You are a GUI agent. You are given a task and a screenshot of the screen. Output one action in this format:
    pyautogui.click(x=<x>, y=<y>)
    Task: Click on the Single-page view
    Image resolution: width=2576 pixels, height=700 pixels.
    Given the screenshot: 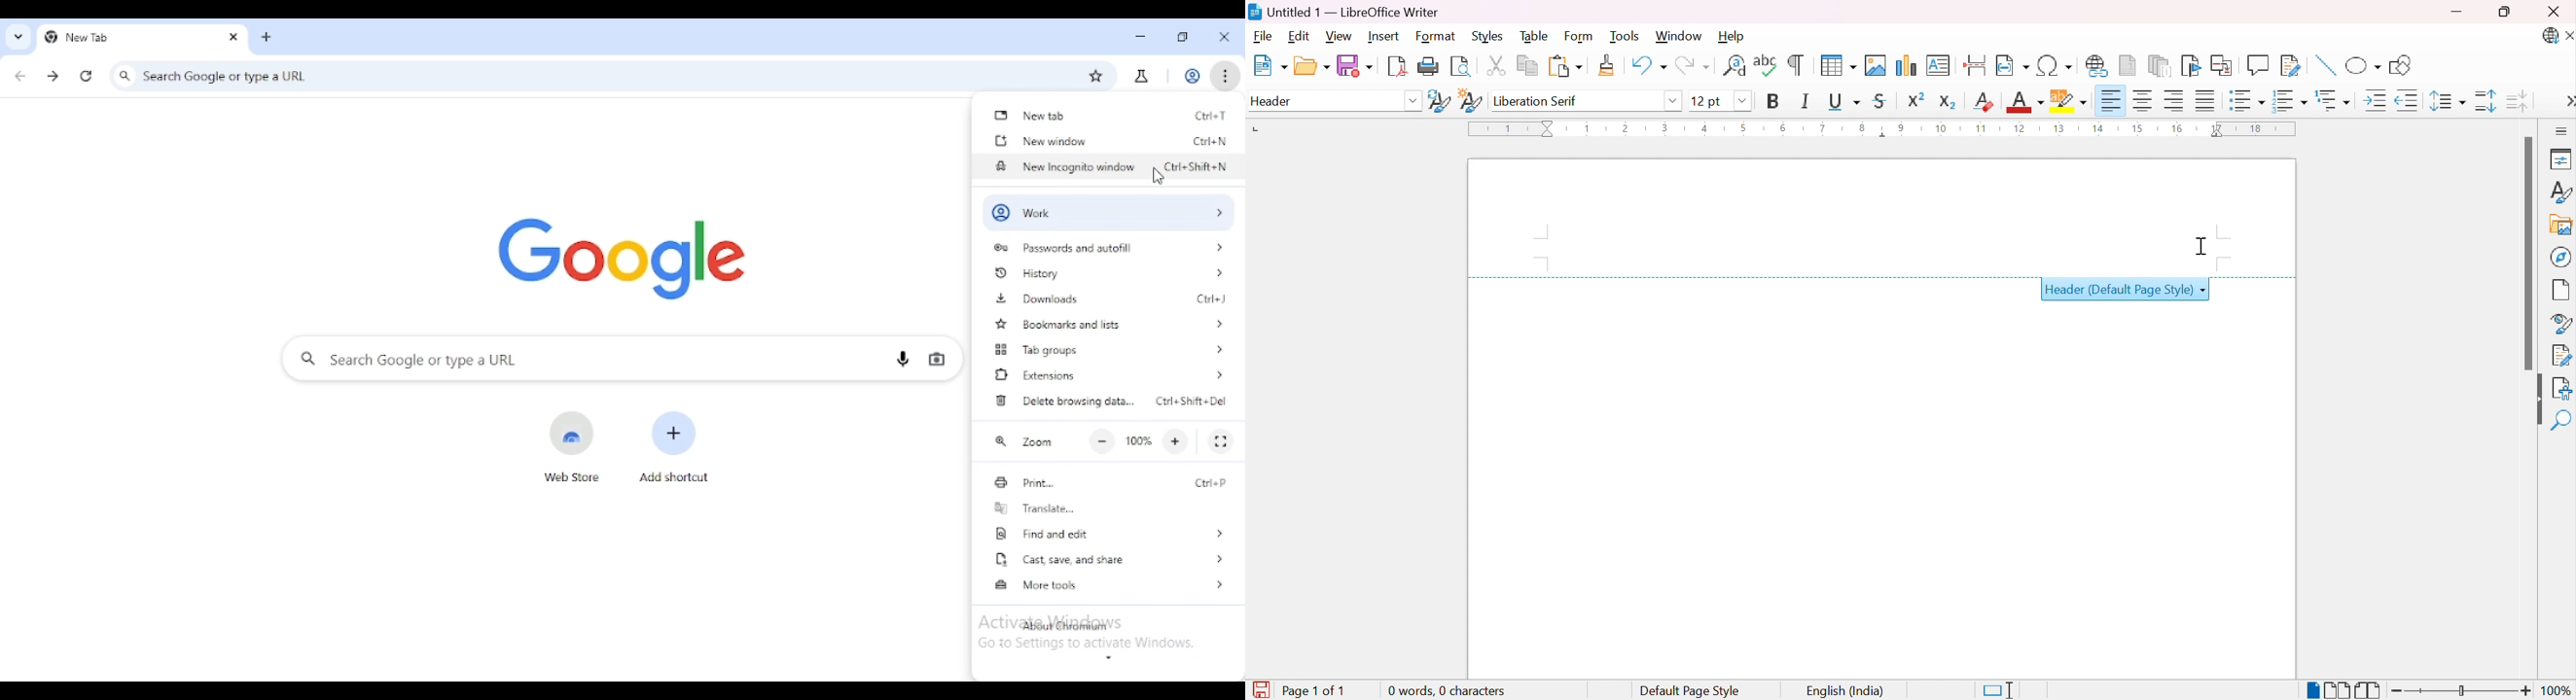 What is the action you would take?
    pyautogui.click(x=2314, y=691)
    